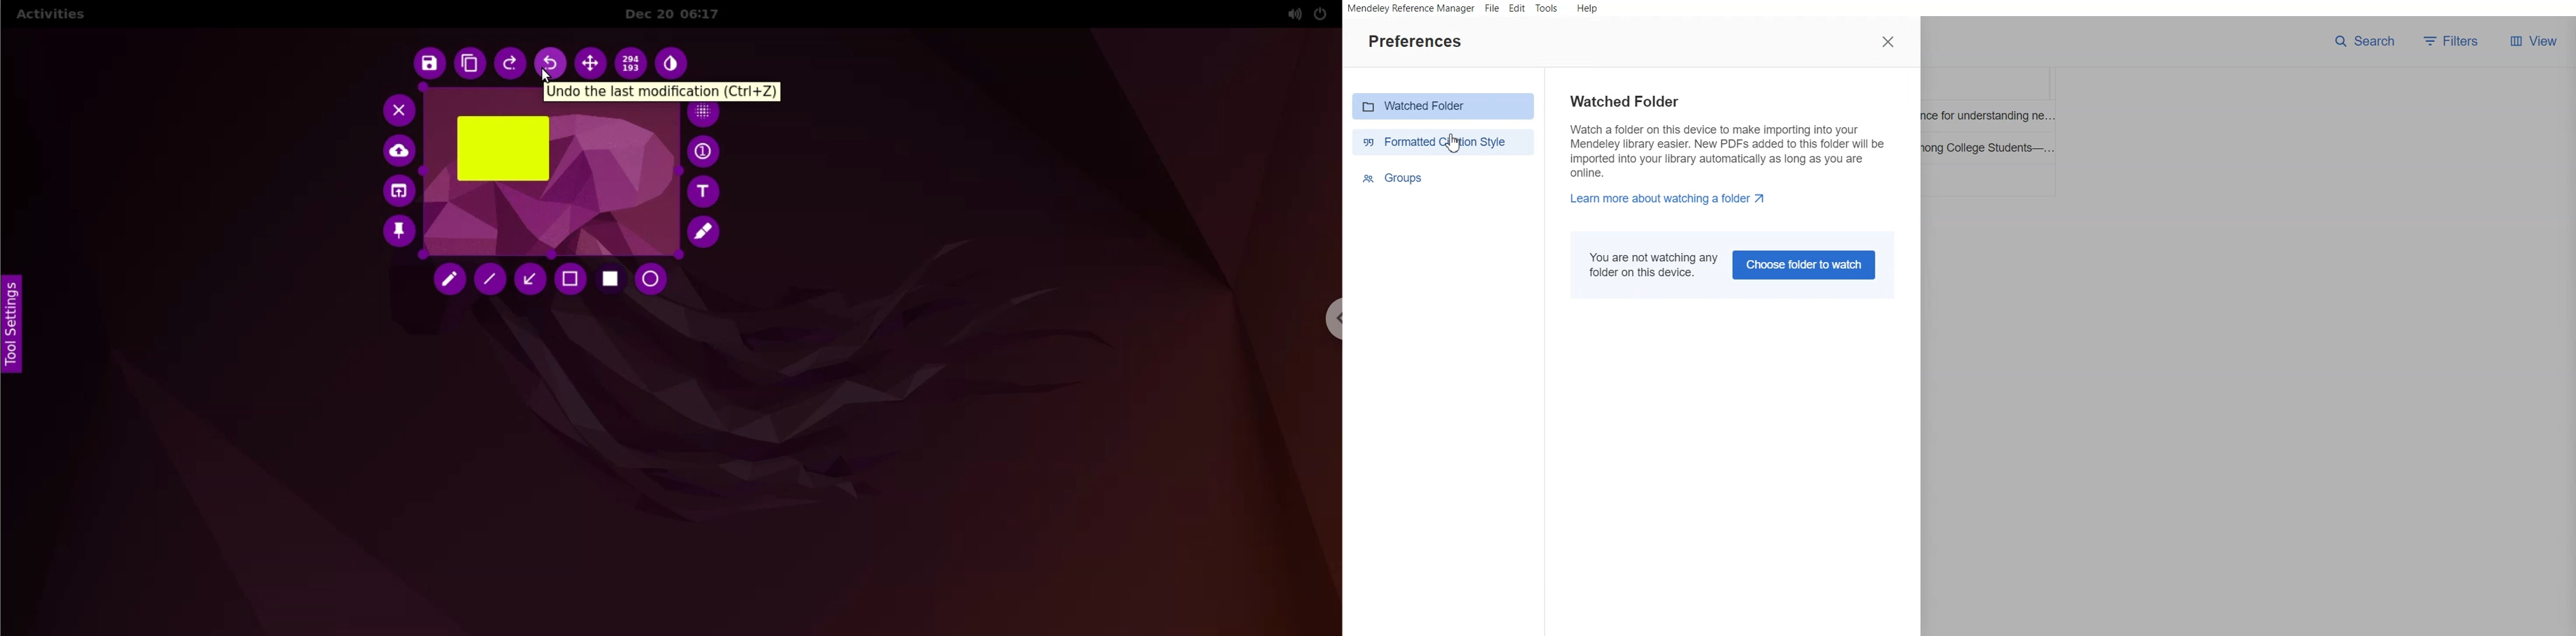 The height and width of the screenshot is (644, 2576). I want to click on save, so click(427, 64).